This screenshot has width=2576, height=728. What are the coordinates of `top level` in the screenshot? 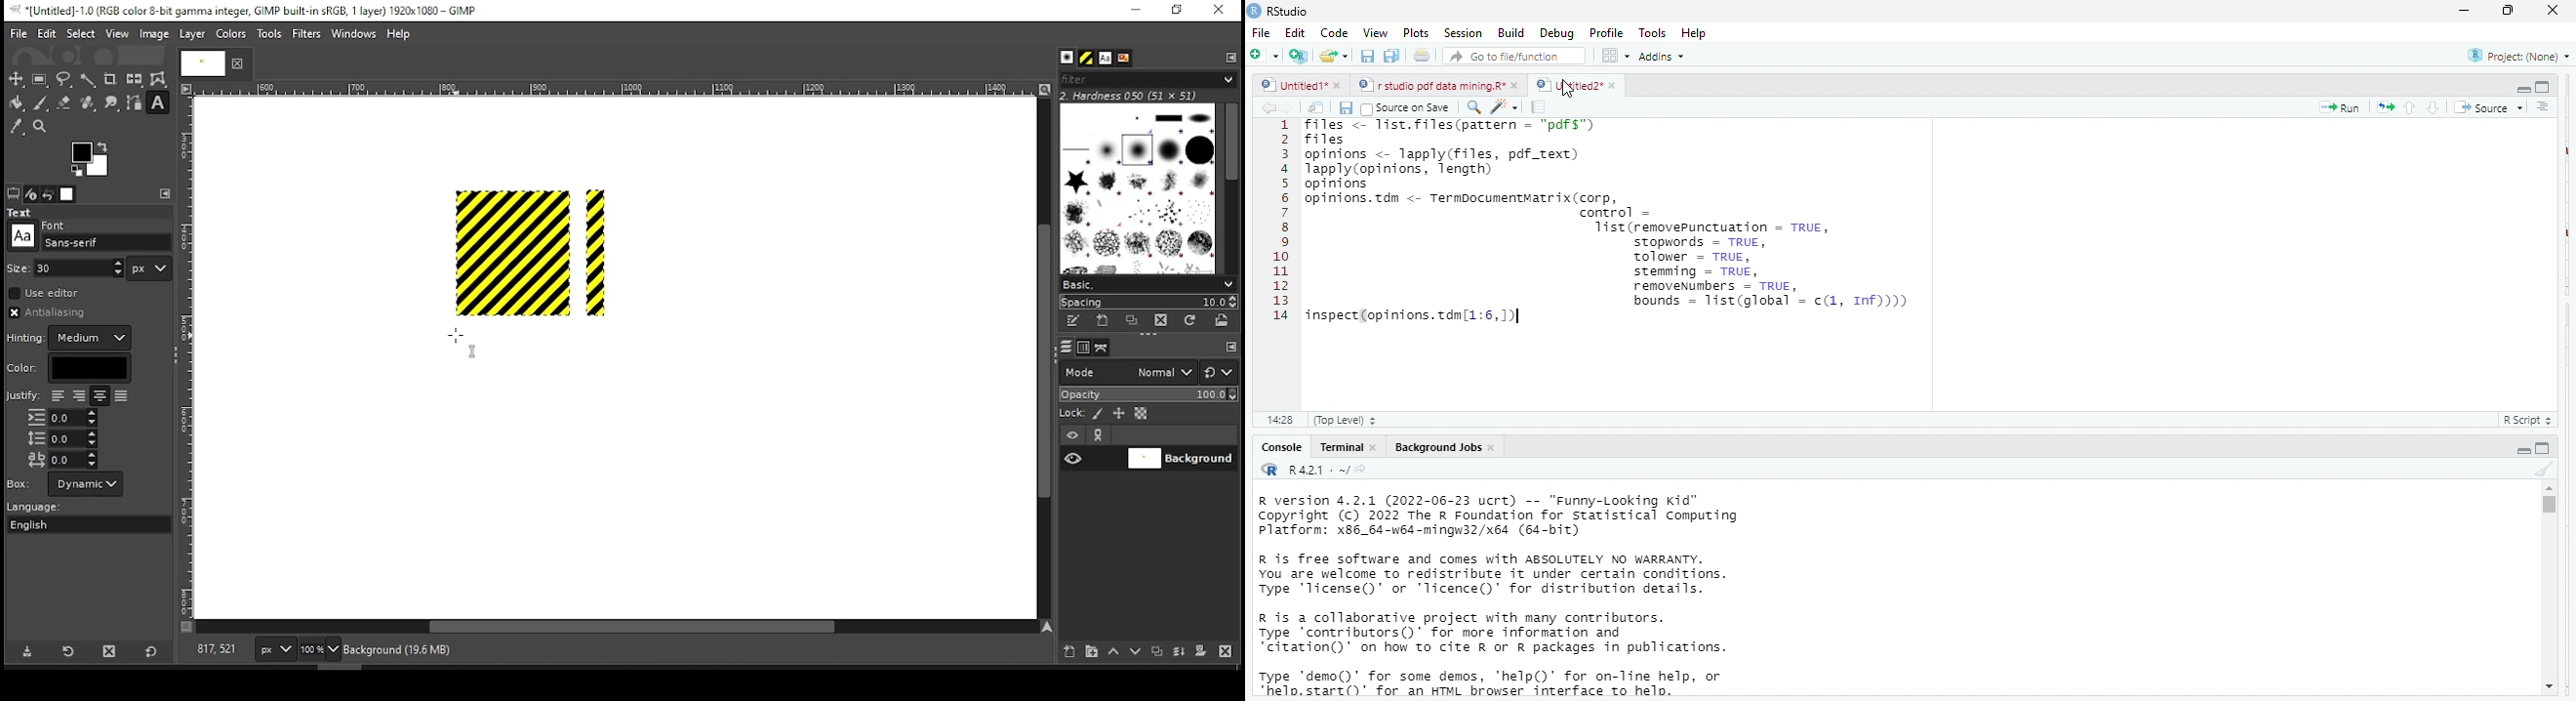 It's located at (1350, 420).